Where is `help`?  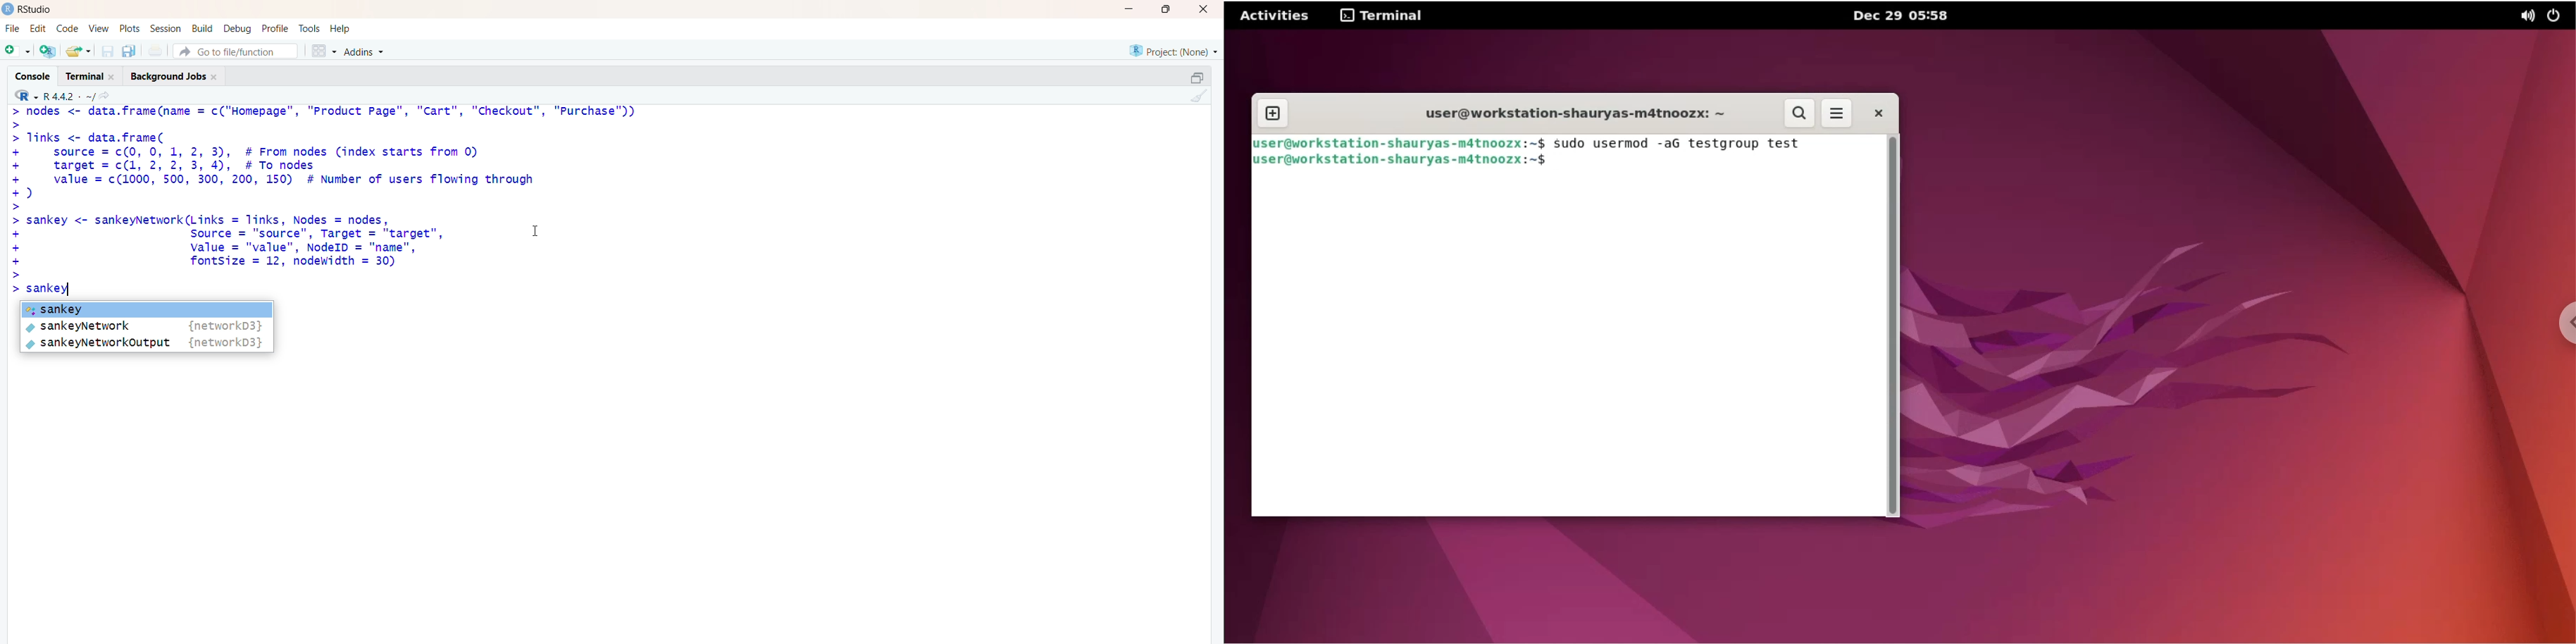
help is located at coordinates (347, 28).